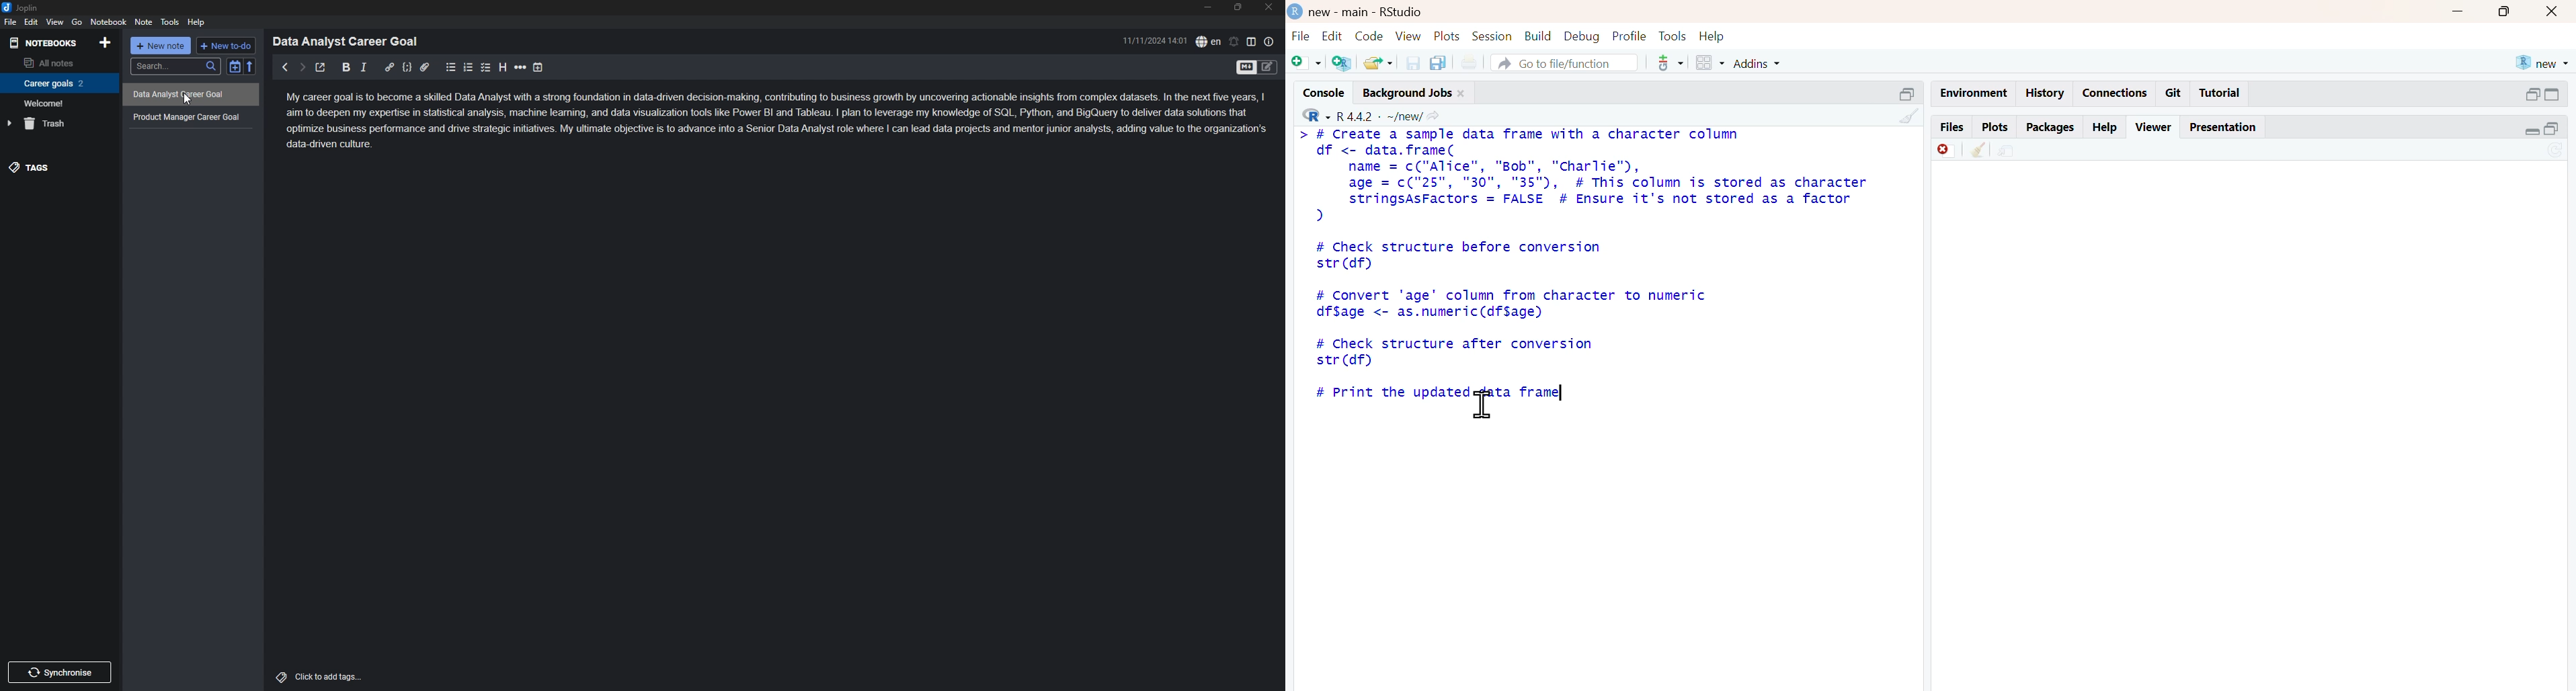  Describe the element at coordinates (1978, 149) in the screenshot. I see `Clean ` at that location.